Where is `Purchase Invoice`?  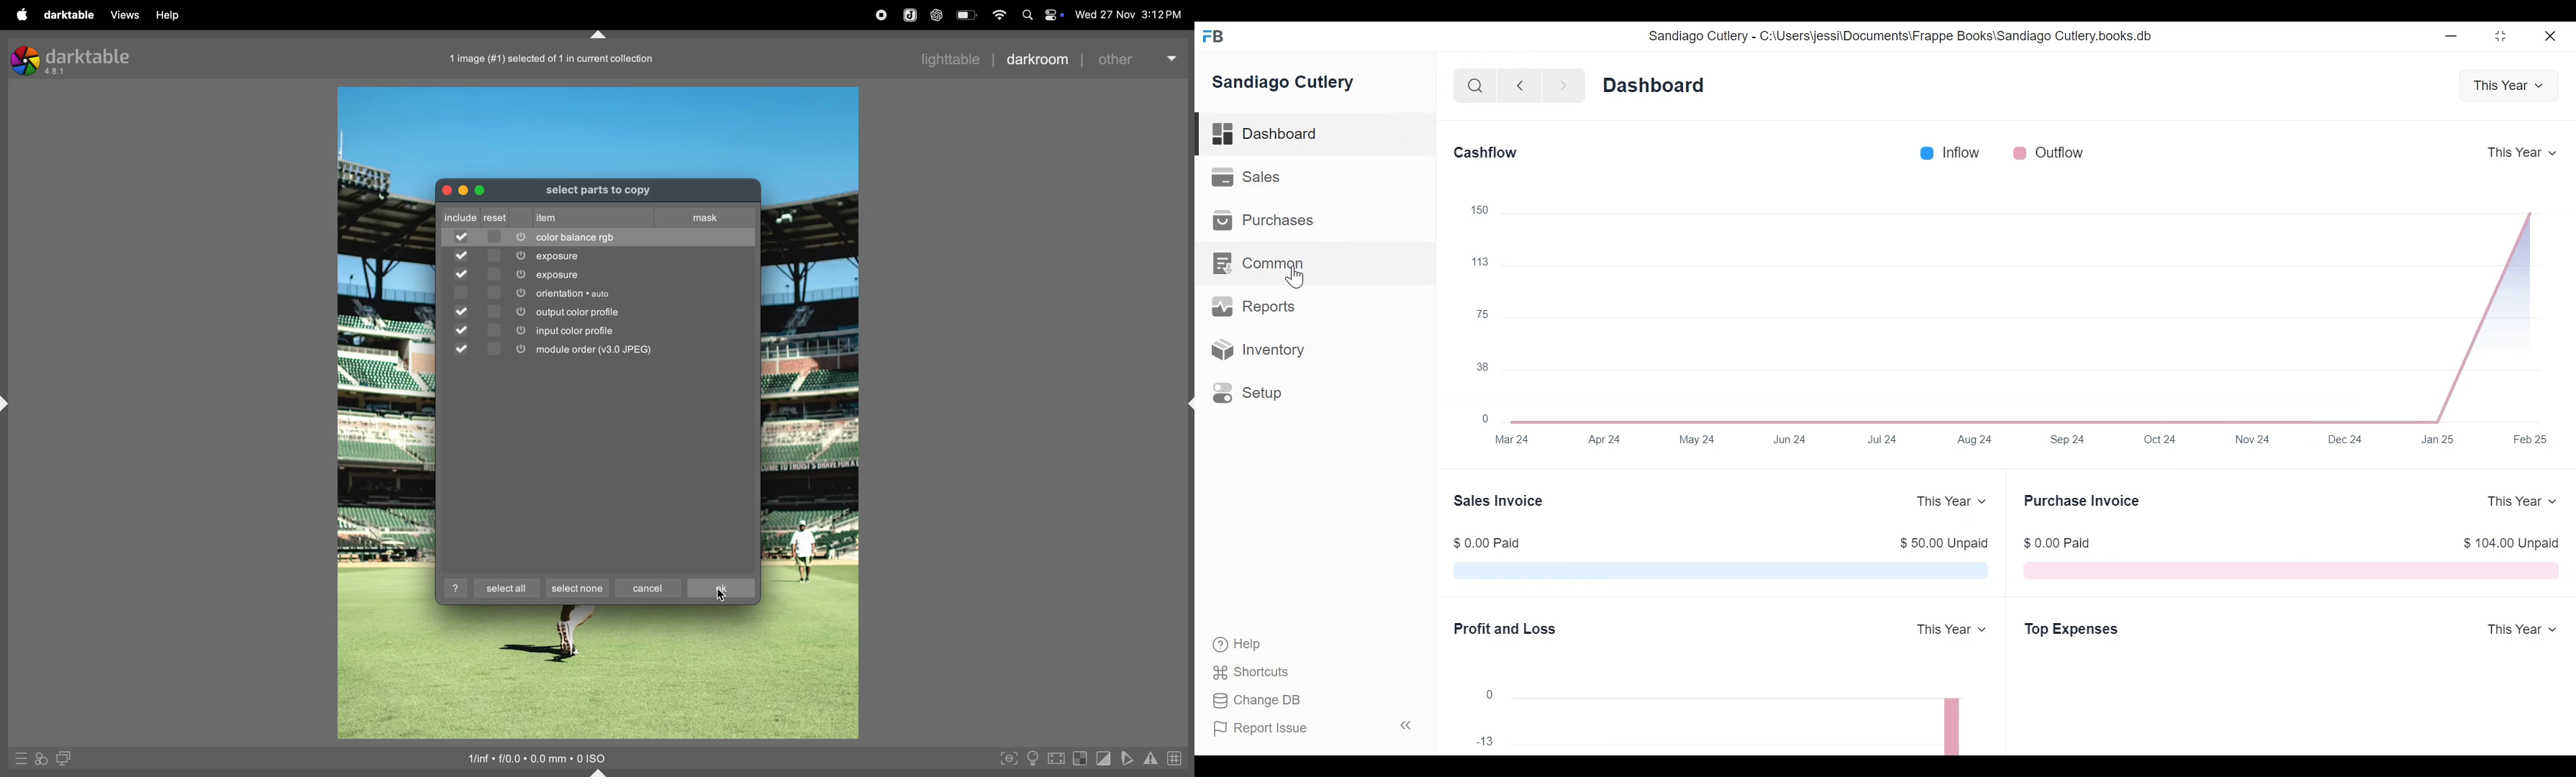 Purchase Invoice is located at coordinates (2085, 501).